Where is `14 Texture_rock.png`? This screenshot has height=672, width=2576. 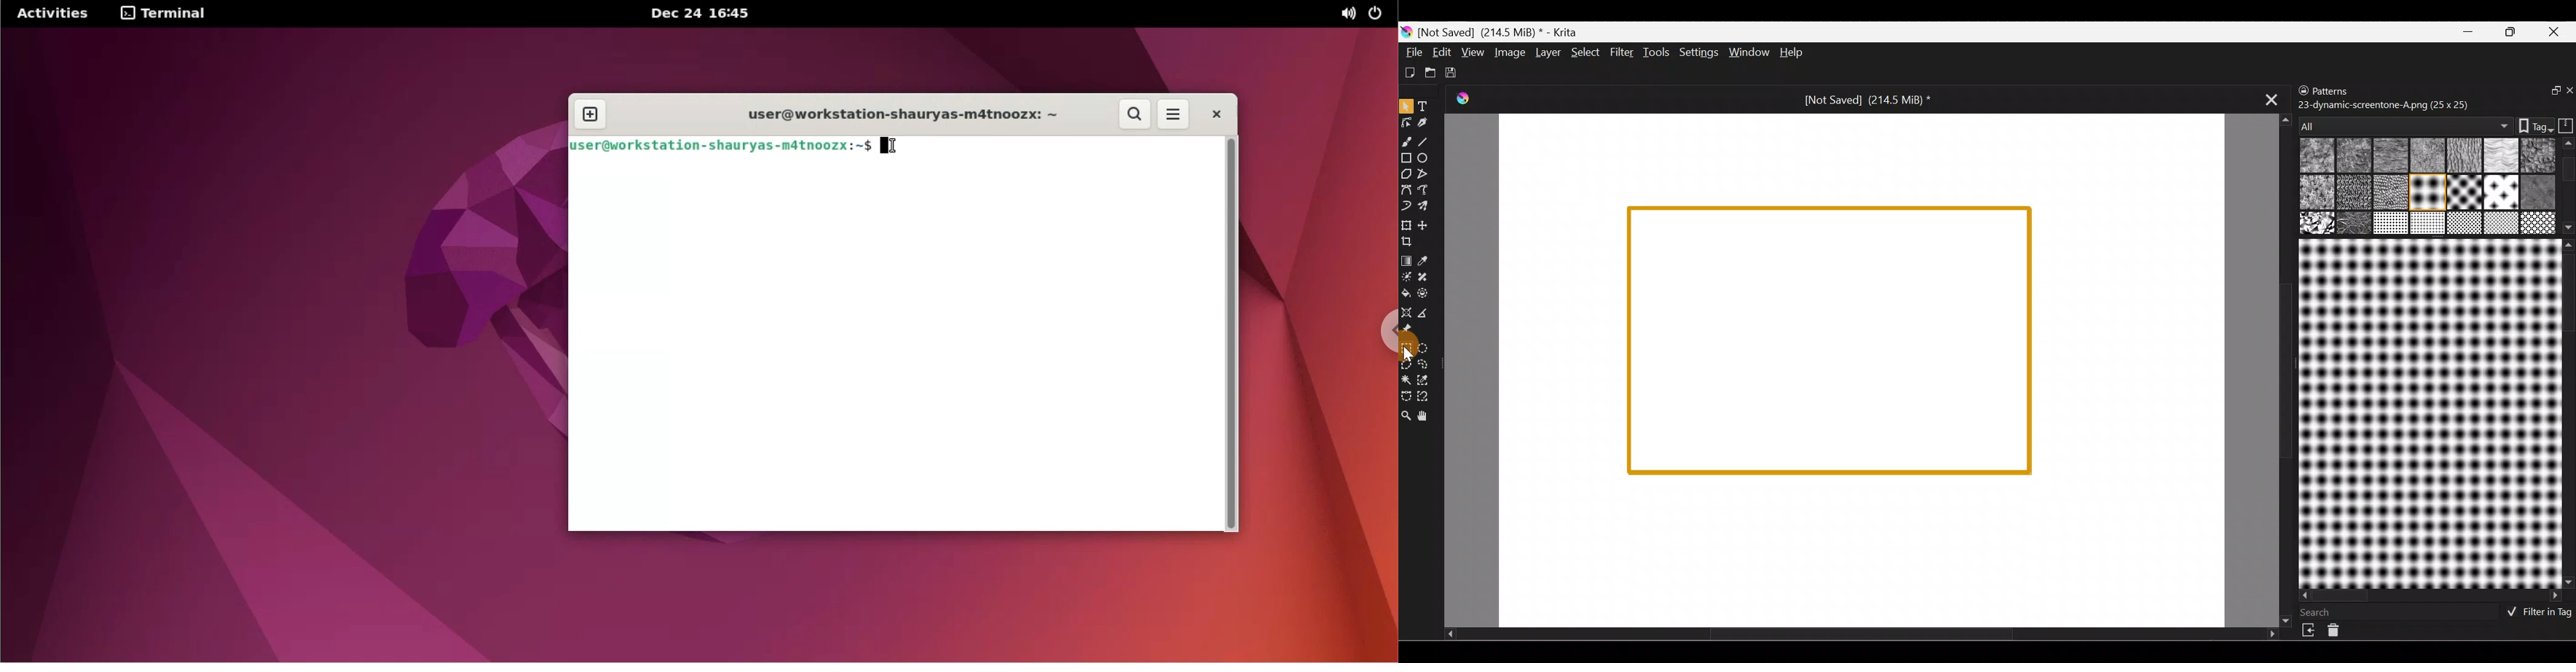
14 Texture_rock.png is located at coordinates (2319, 224).